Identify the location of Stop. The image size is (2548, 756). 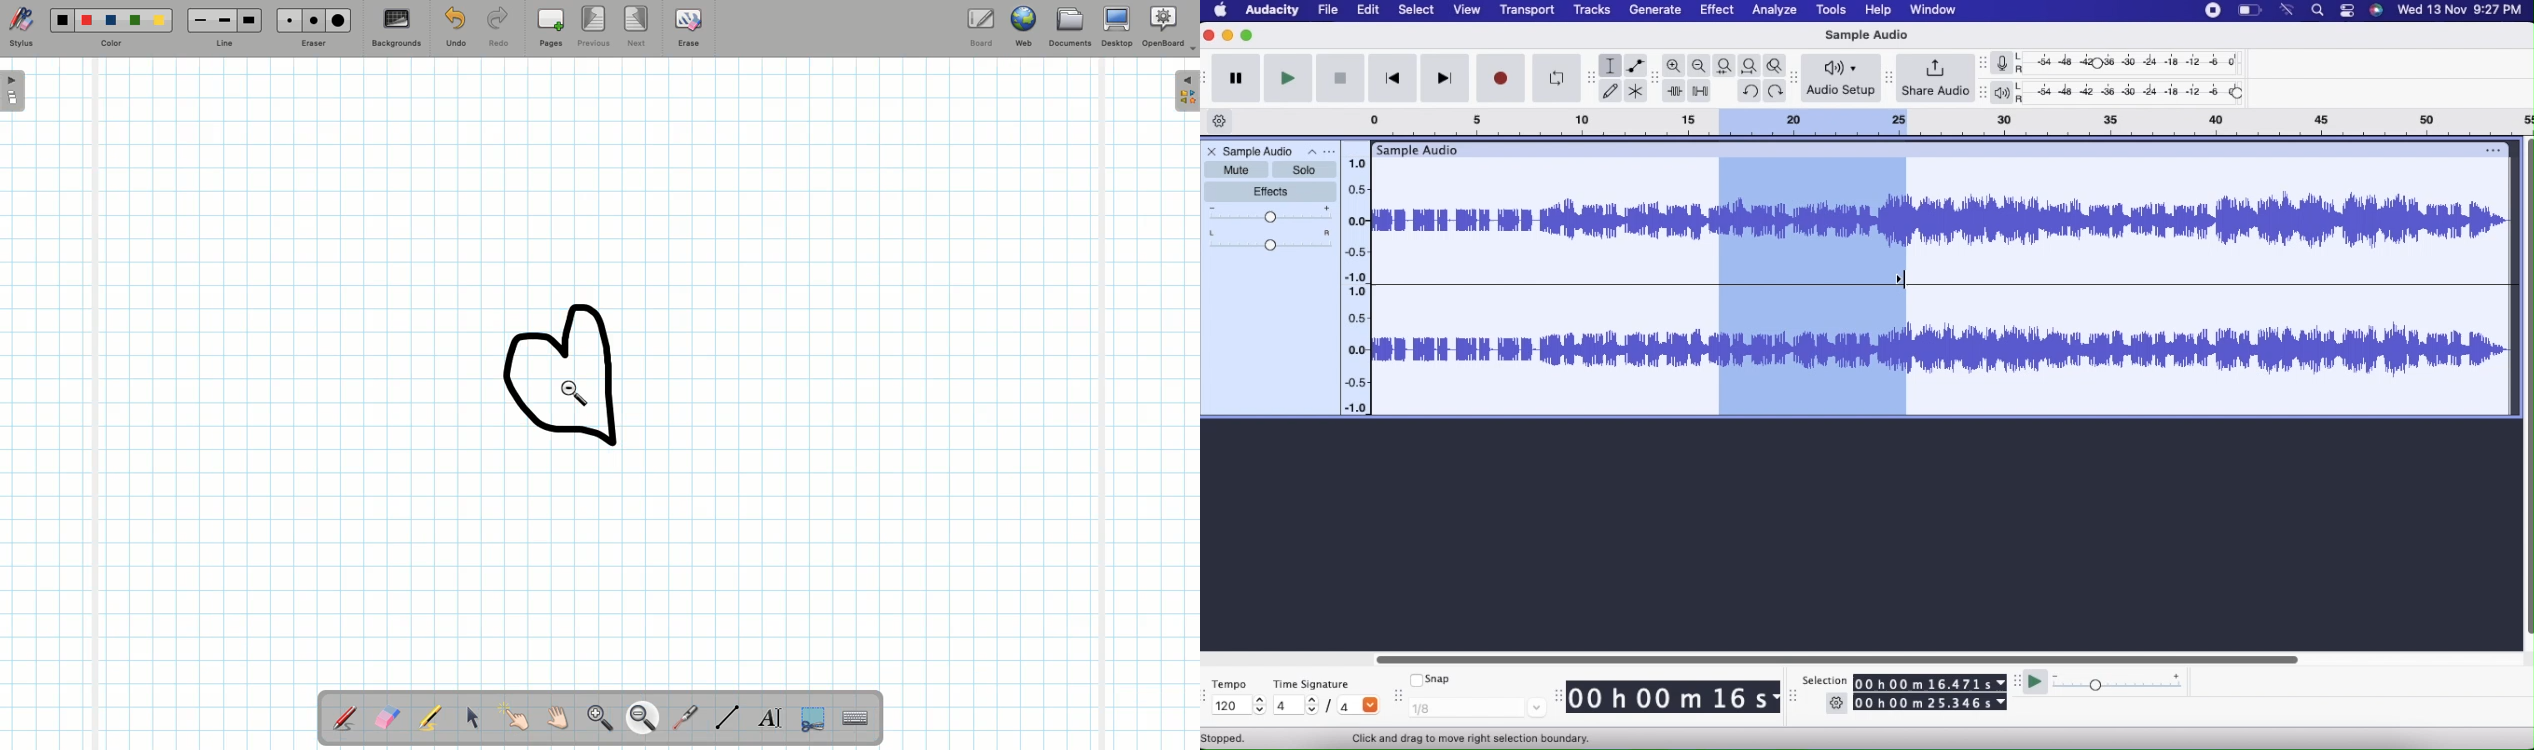
(1340, 80).